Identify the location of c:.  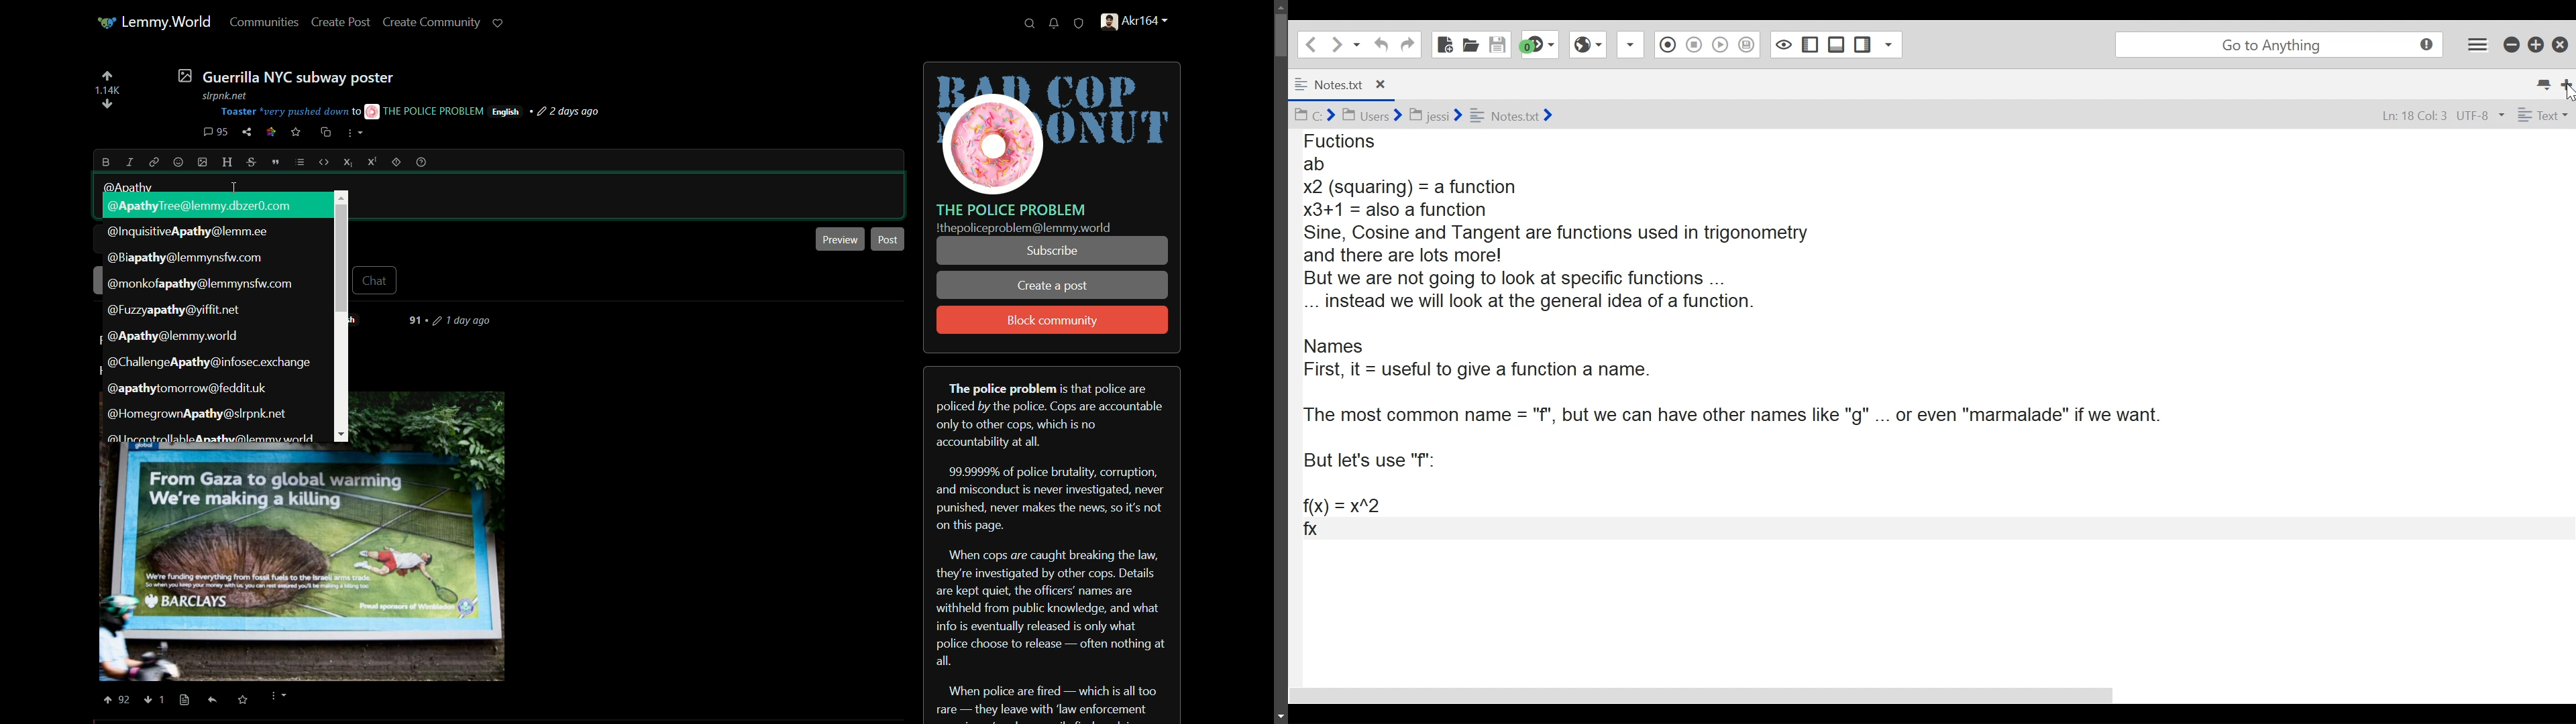
(1313, 115).